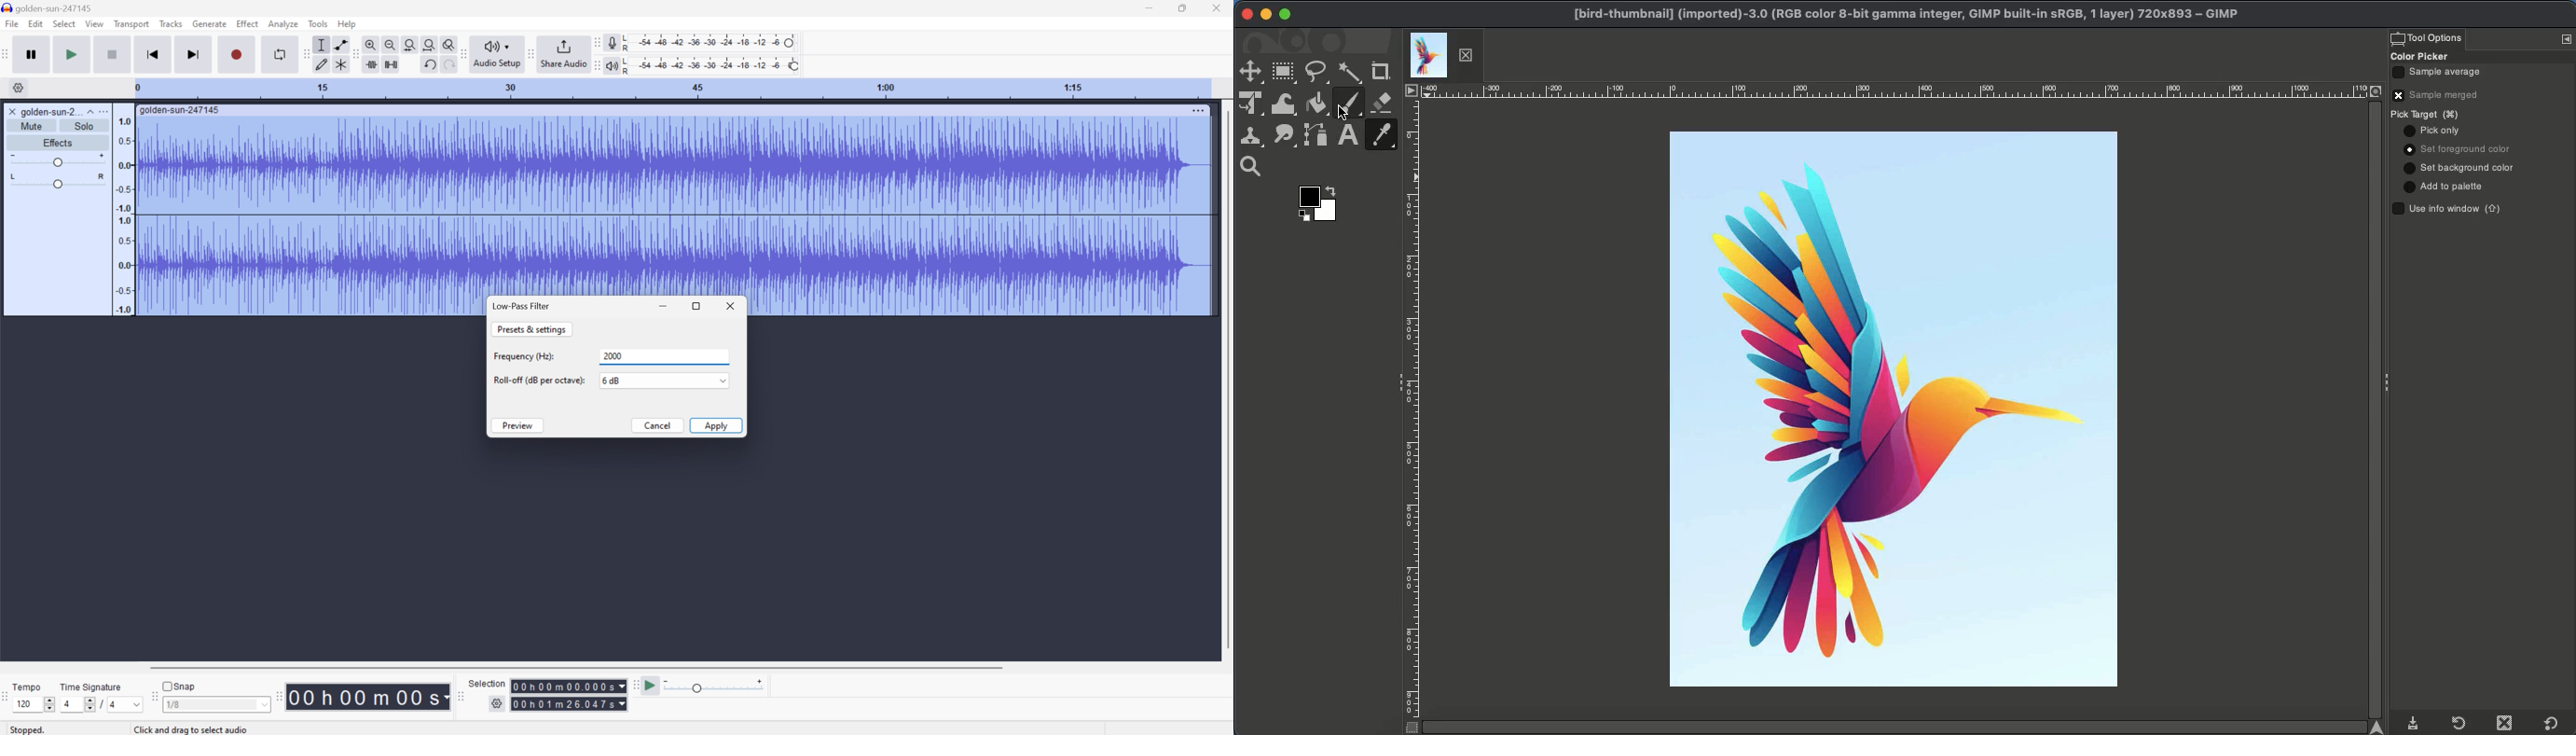 The image size is (2576, 756). What do you see at coordinates (279, 54) in the screenshot?
I see `Enable looping` at bounding box center [279, 54].